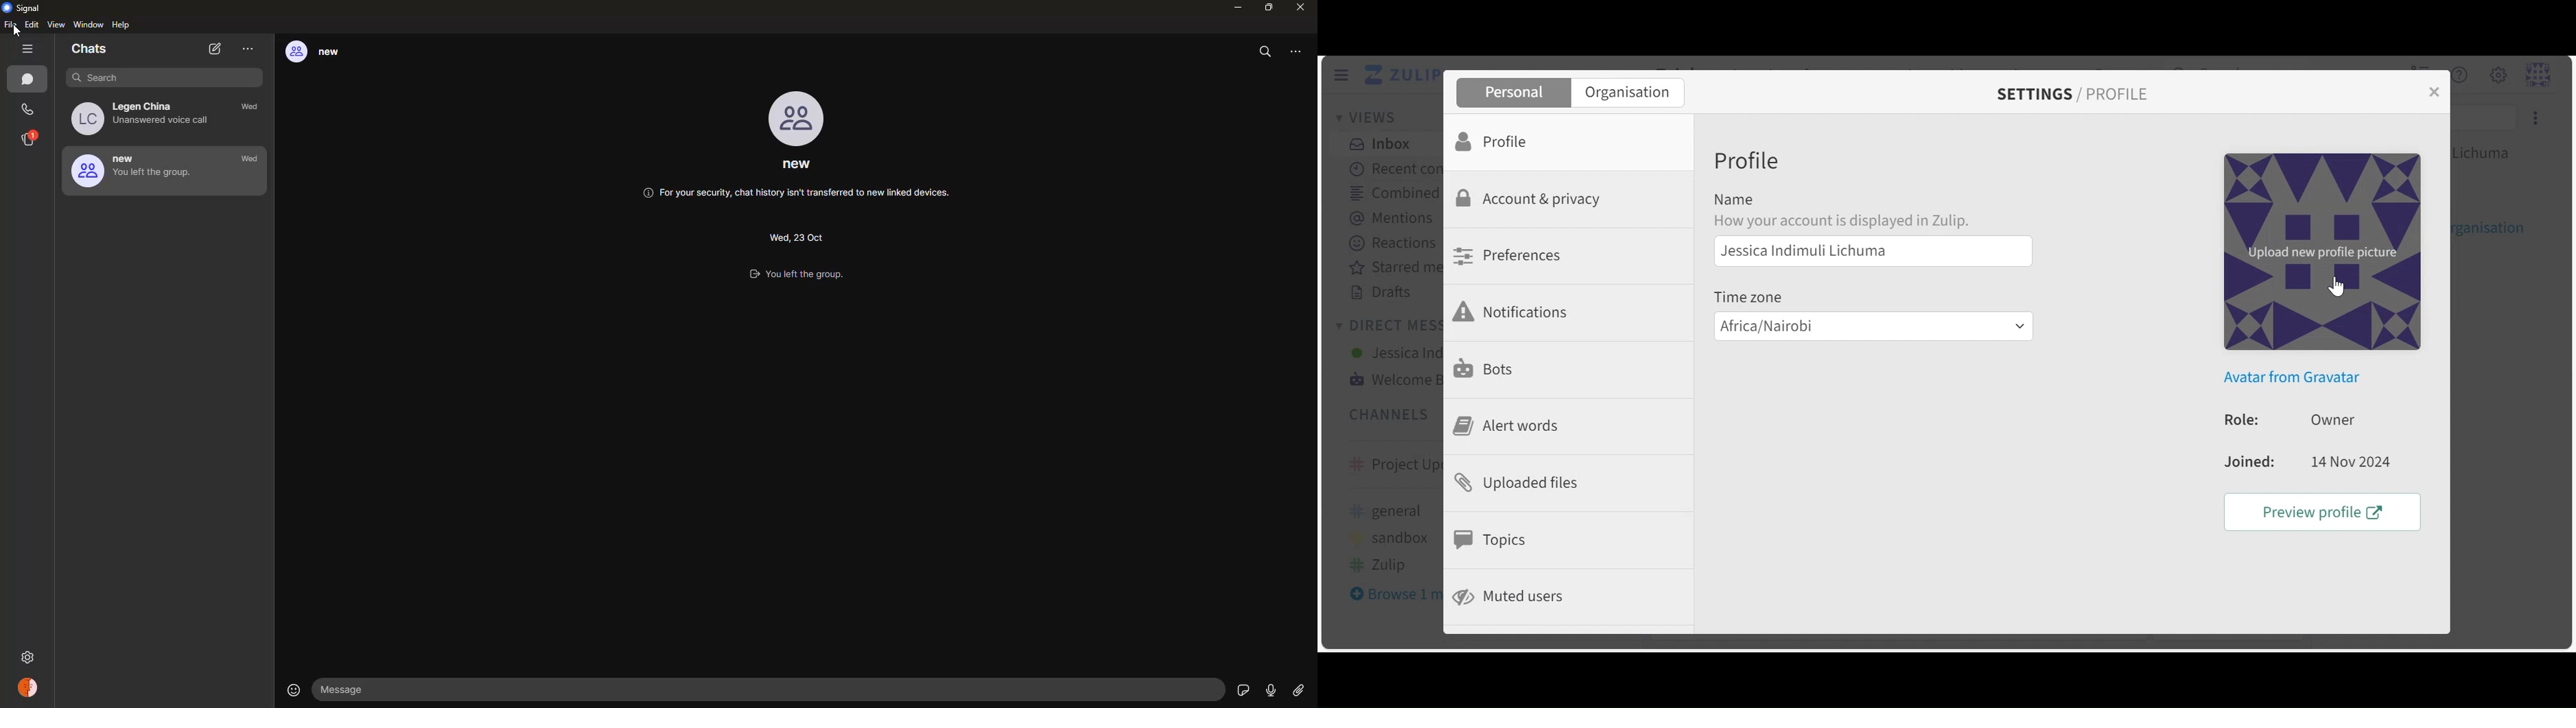  I want to click on Preferences, so click(1506, 255).